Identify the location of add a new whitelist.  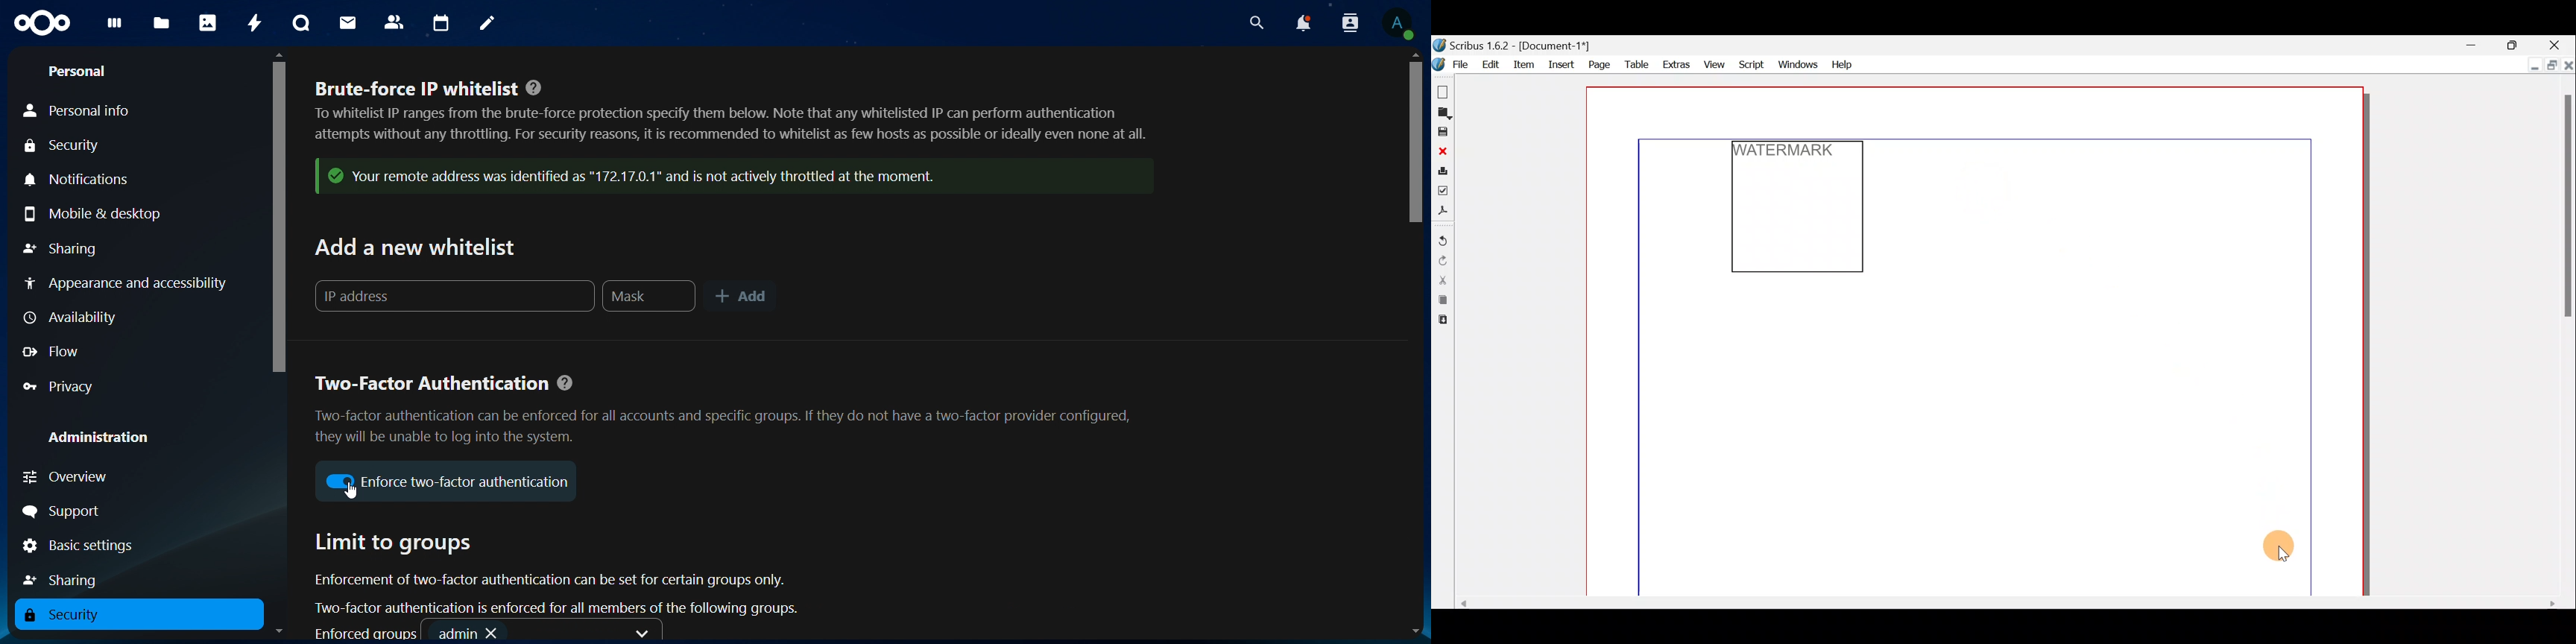
(417, 250).